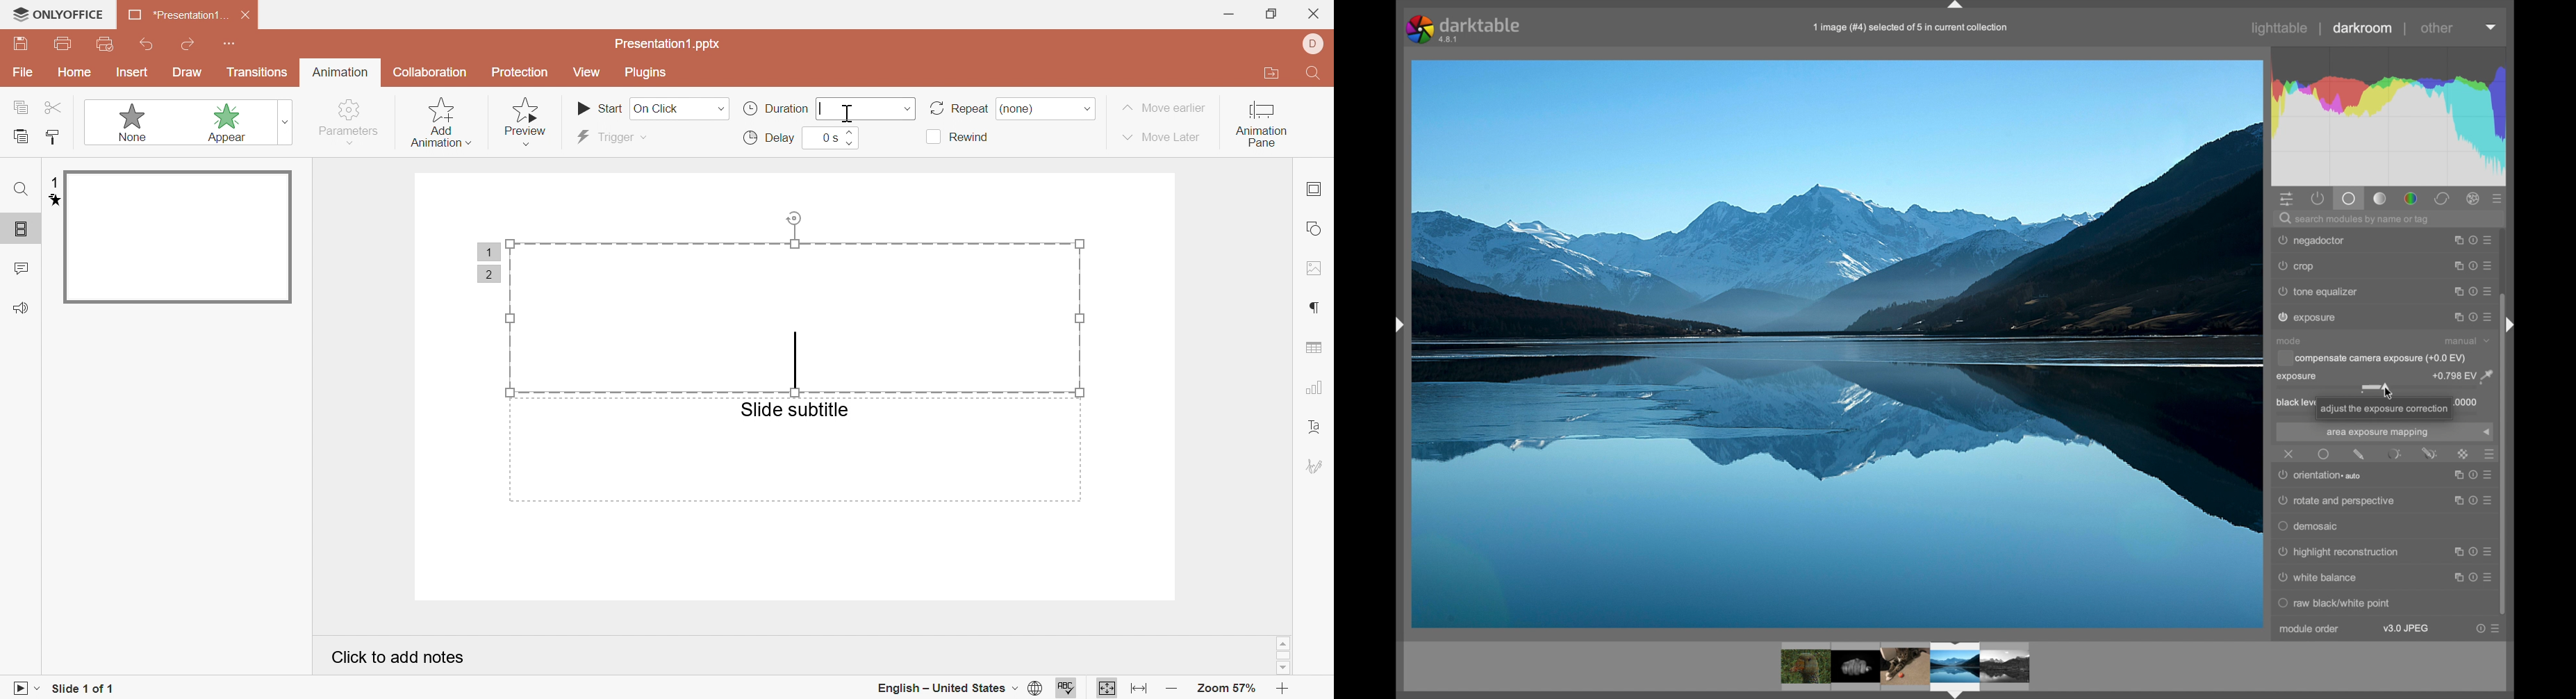  Describe the element at coordinates (2289, 340) in the screenshot. I see `mode` at that location.